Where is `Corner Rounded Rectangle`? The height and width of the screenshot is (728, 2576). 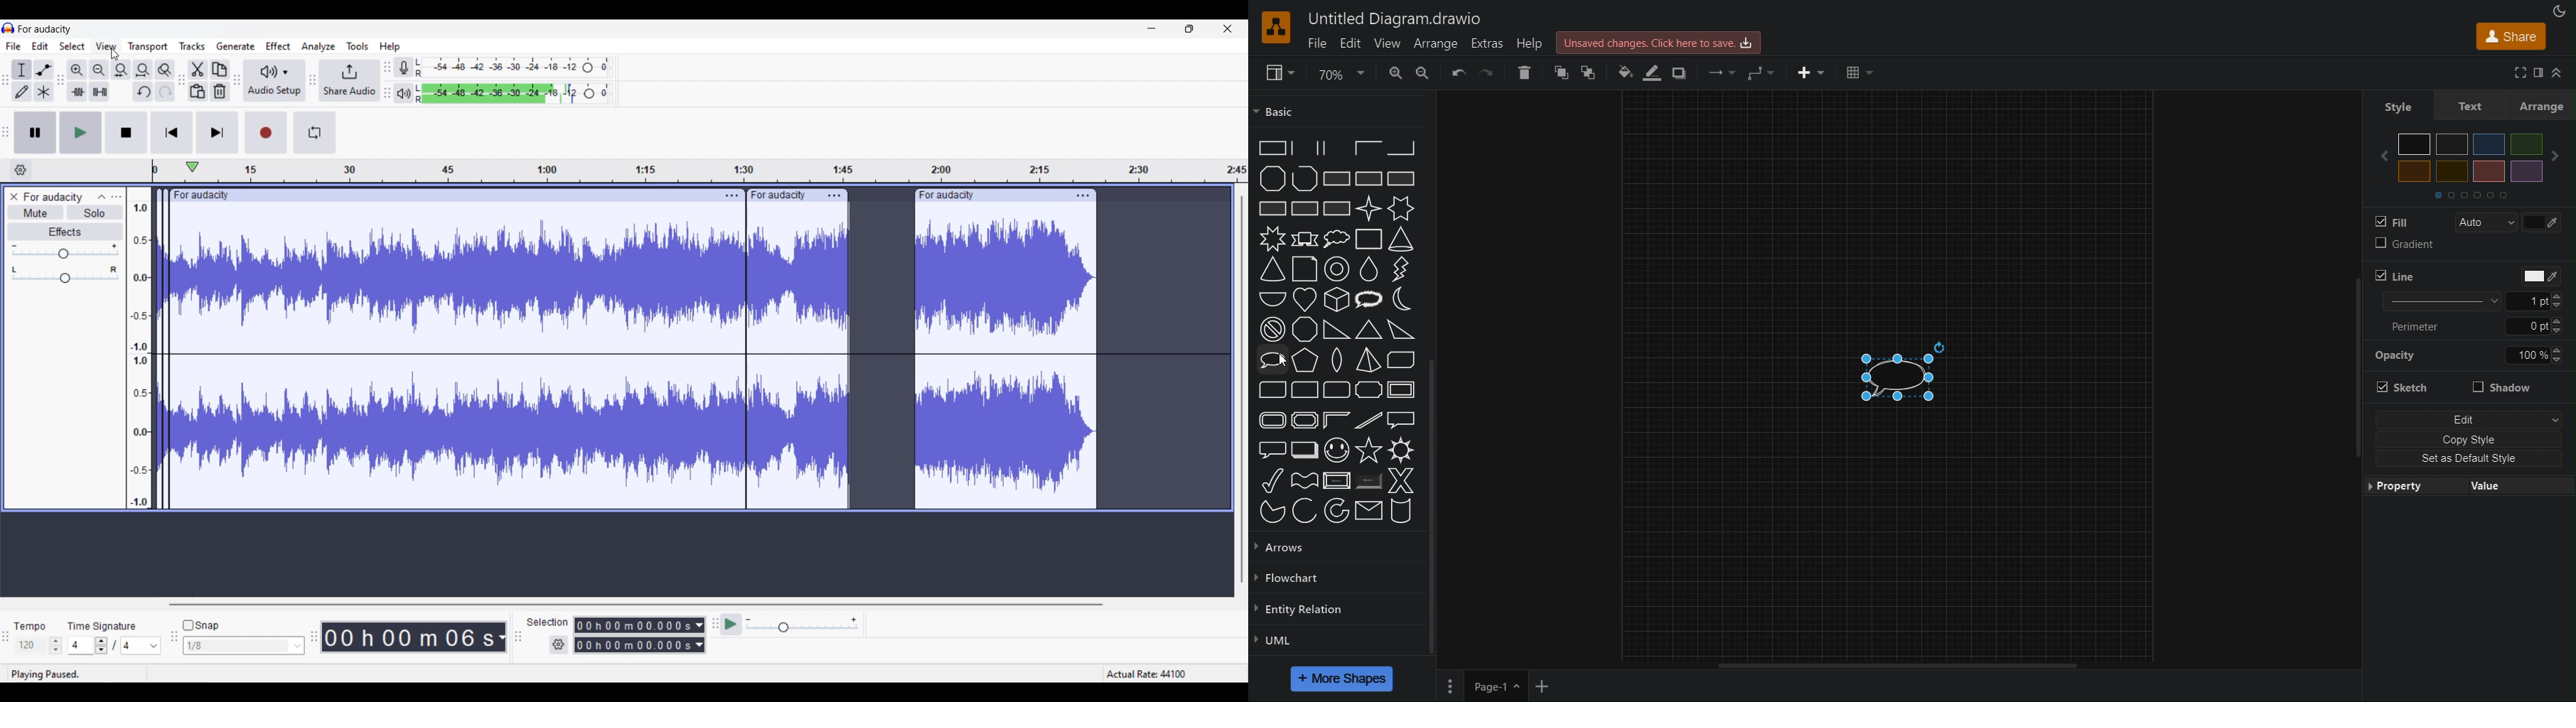
Corner Rounded Rectangle is located at coordinates (1305, 389).